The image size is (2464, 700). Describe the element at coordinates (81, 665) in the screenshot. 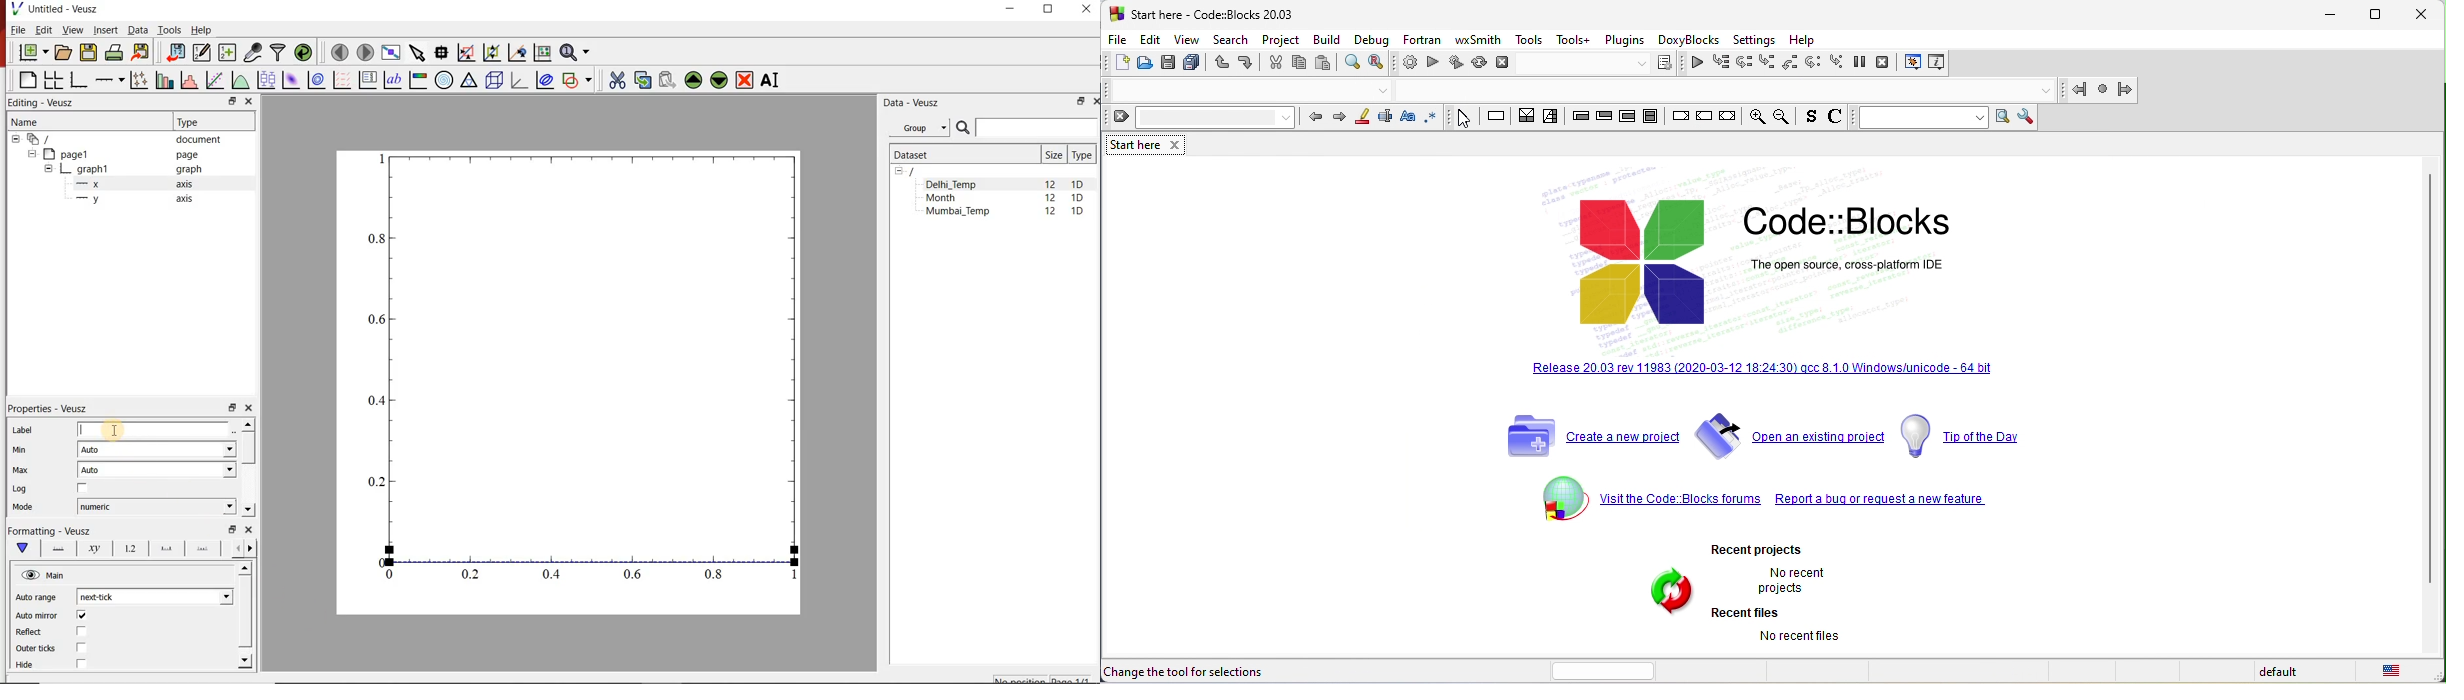

I see `check/uncheck` at that location.